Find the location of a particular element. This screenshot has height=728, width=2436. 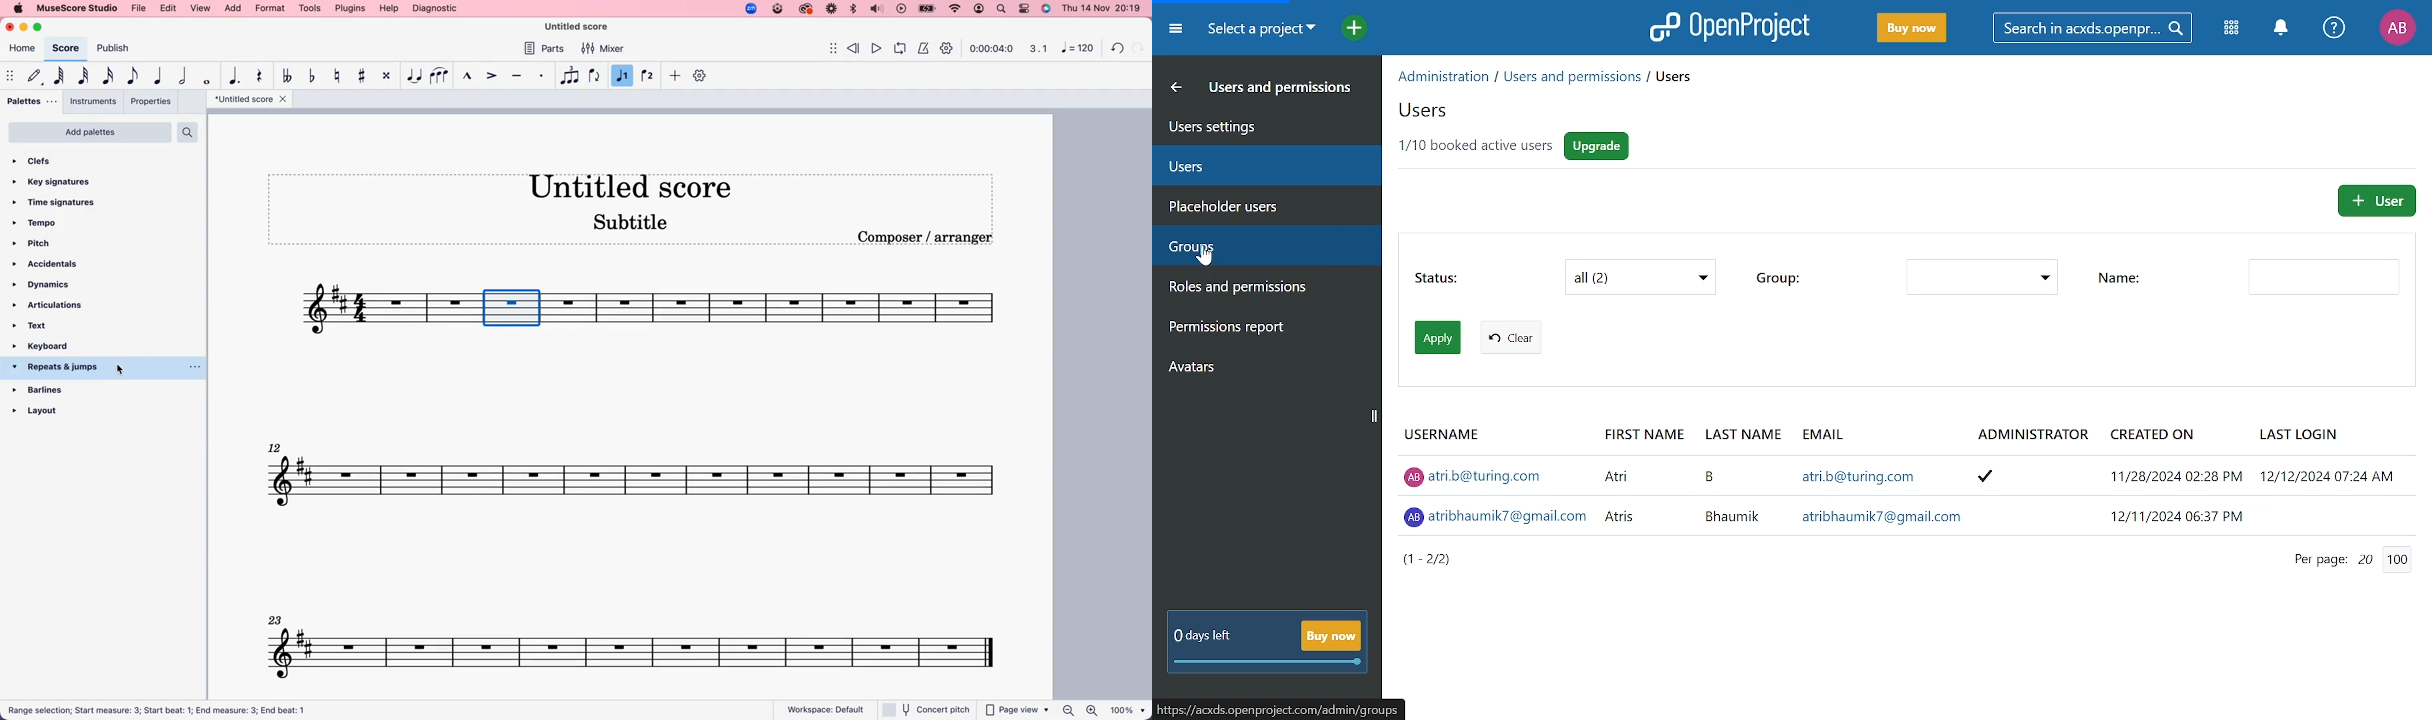

edit is located at coordinates (169, 9).